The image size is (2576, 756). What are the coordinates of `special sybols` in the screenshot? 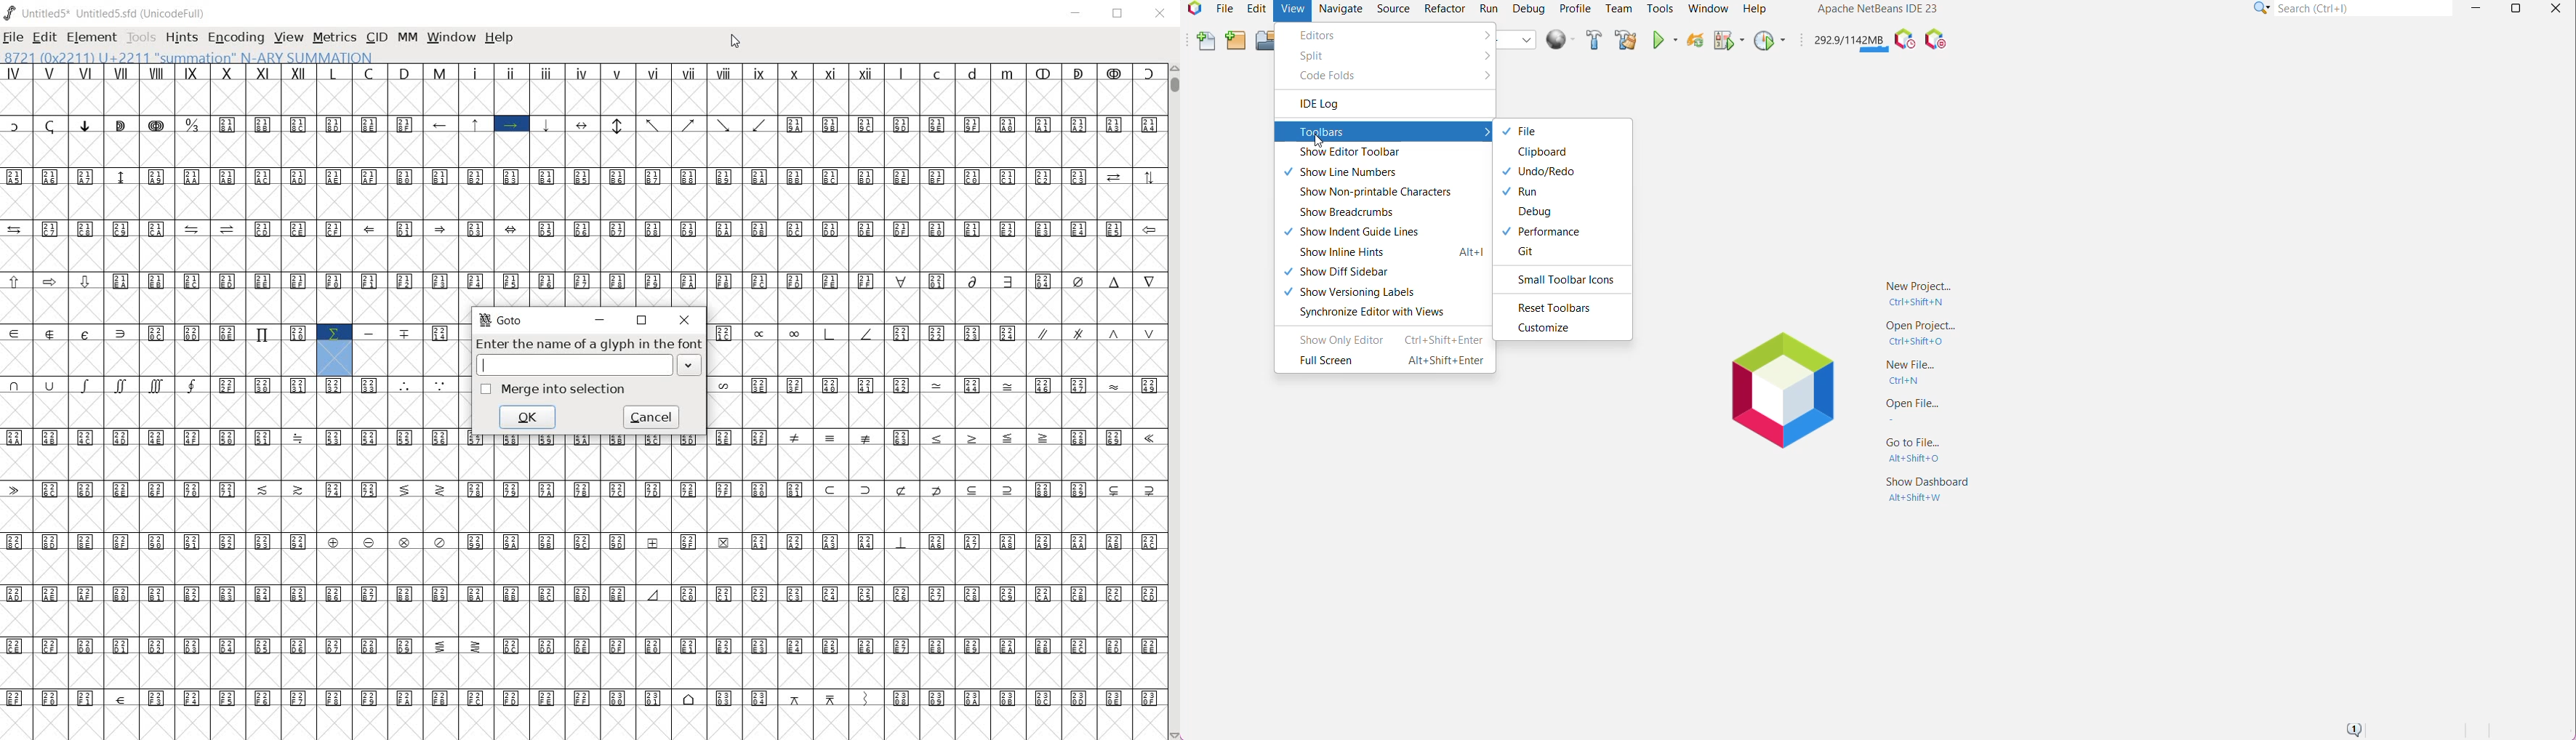 It's located at (582, 542).